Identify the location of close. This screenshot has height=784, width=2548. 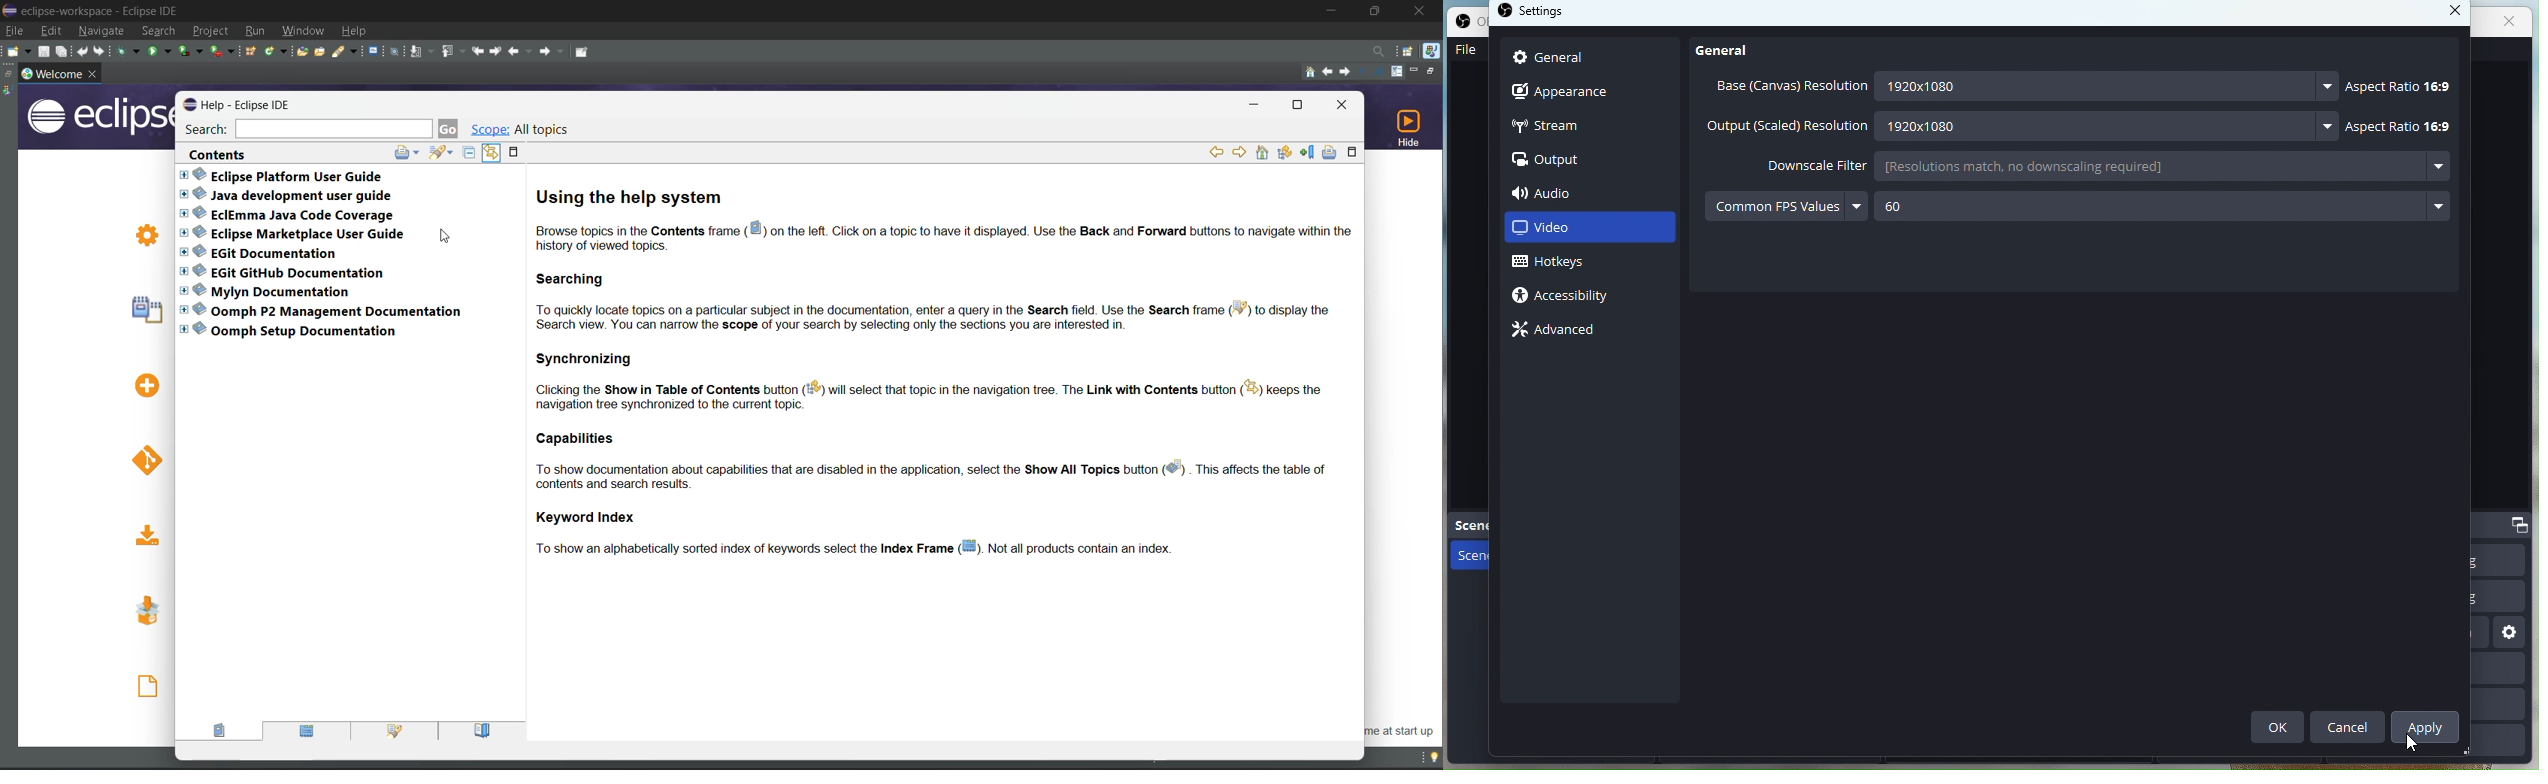
(2451, 13).